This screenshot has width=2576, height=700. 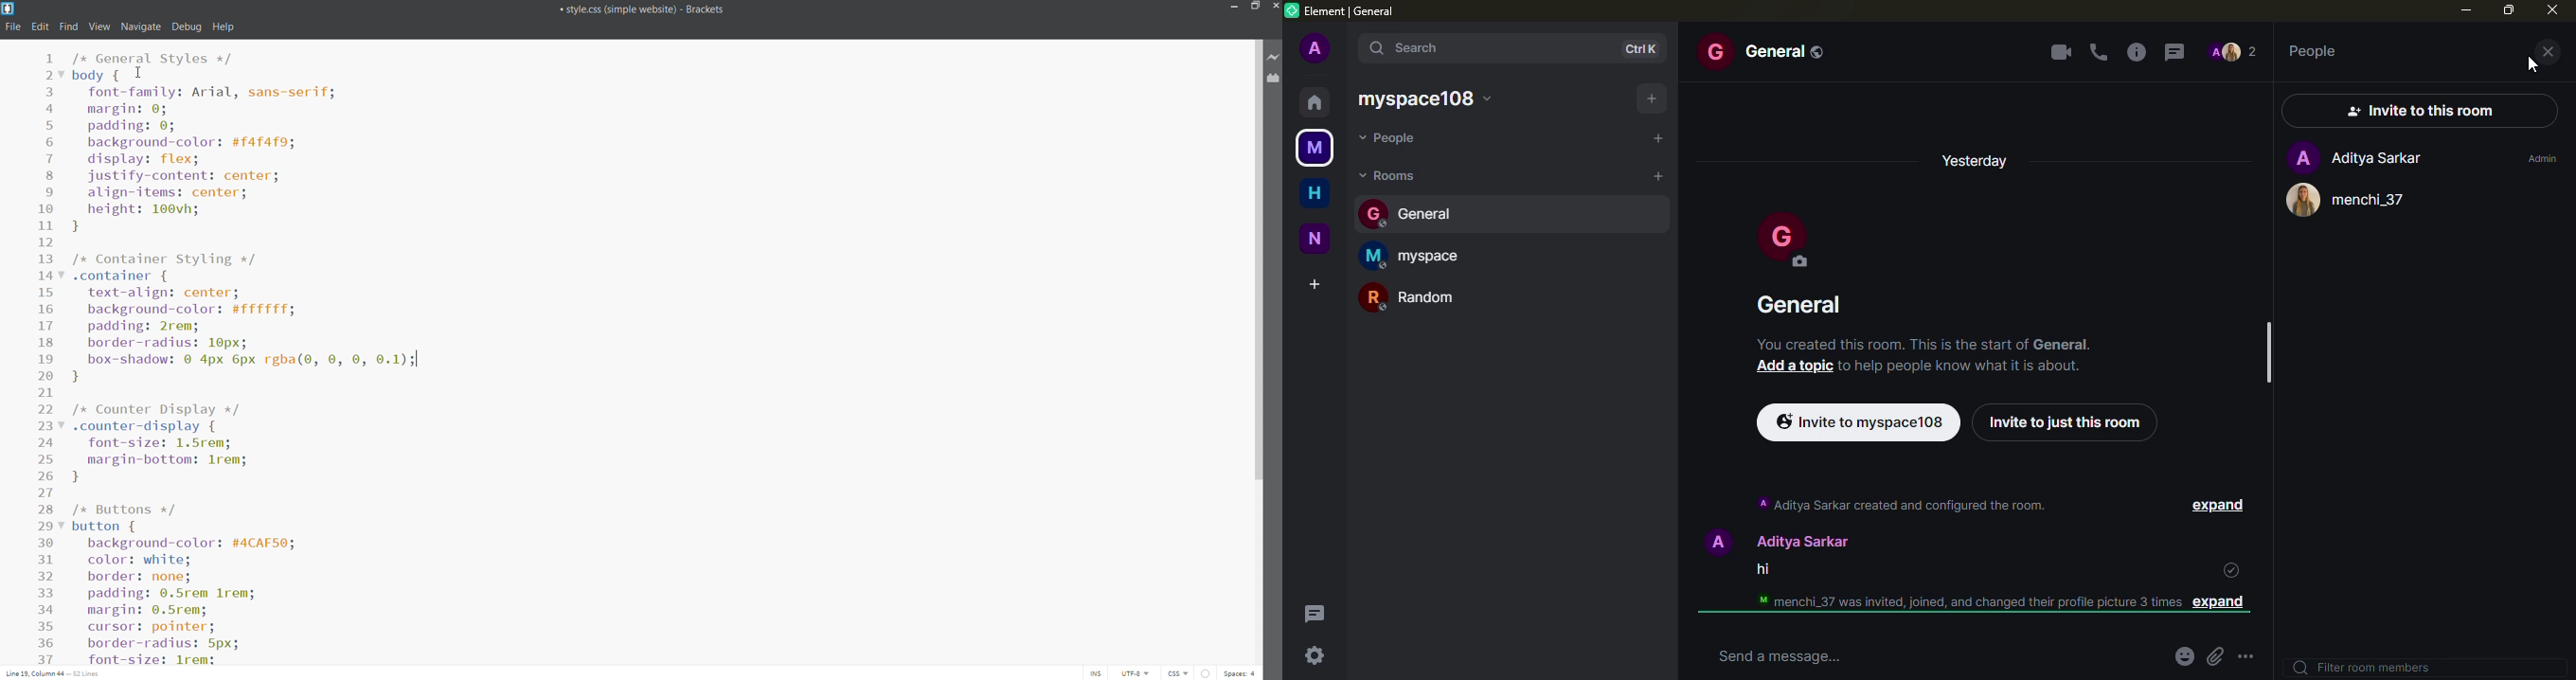 I want to click on home, so click(x=1316, y=191).